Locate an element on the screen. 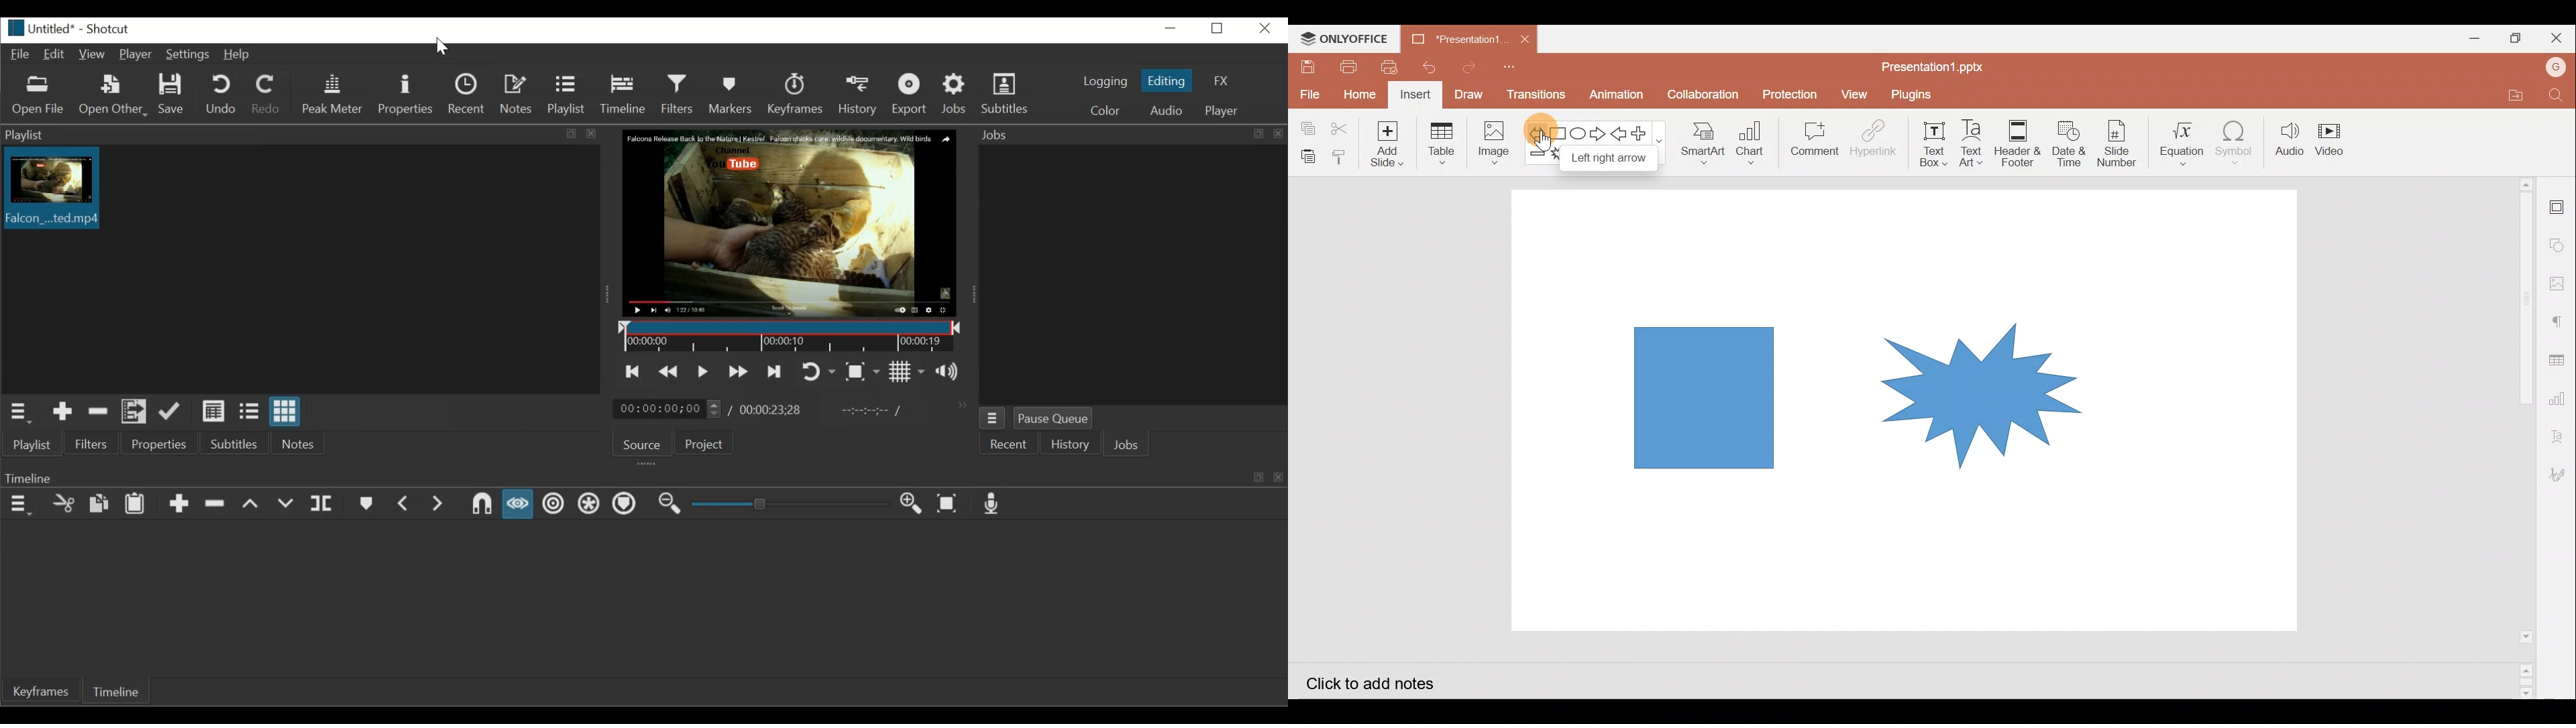 The width and height of the screenshot is (2576, 728). FX is located at coordinates (1223, 80).